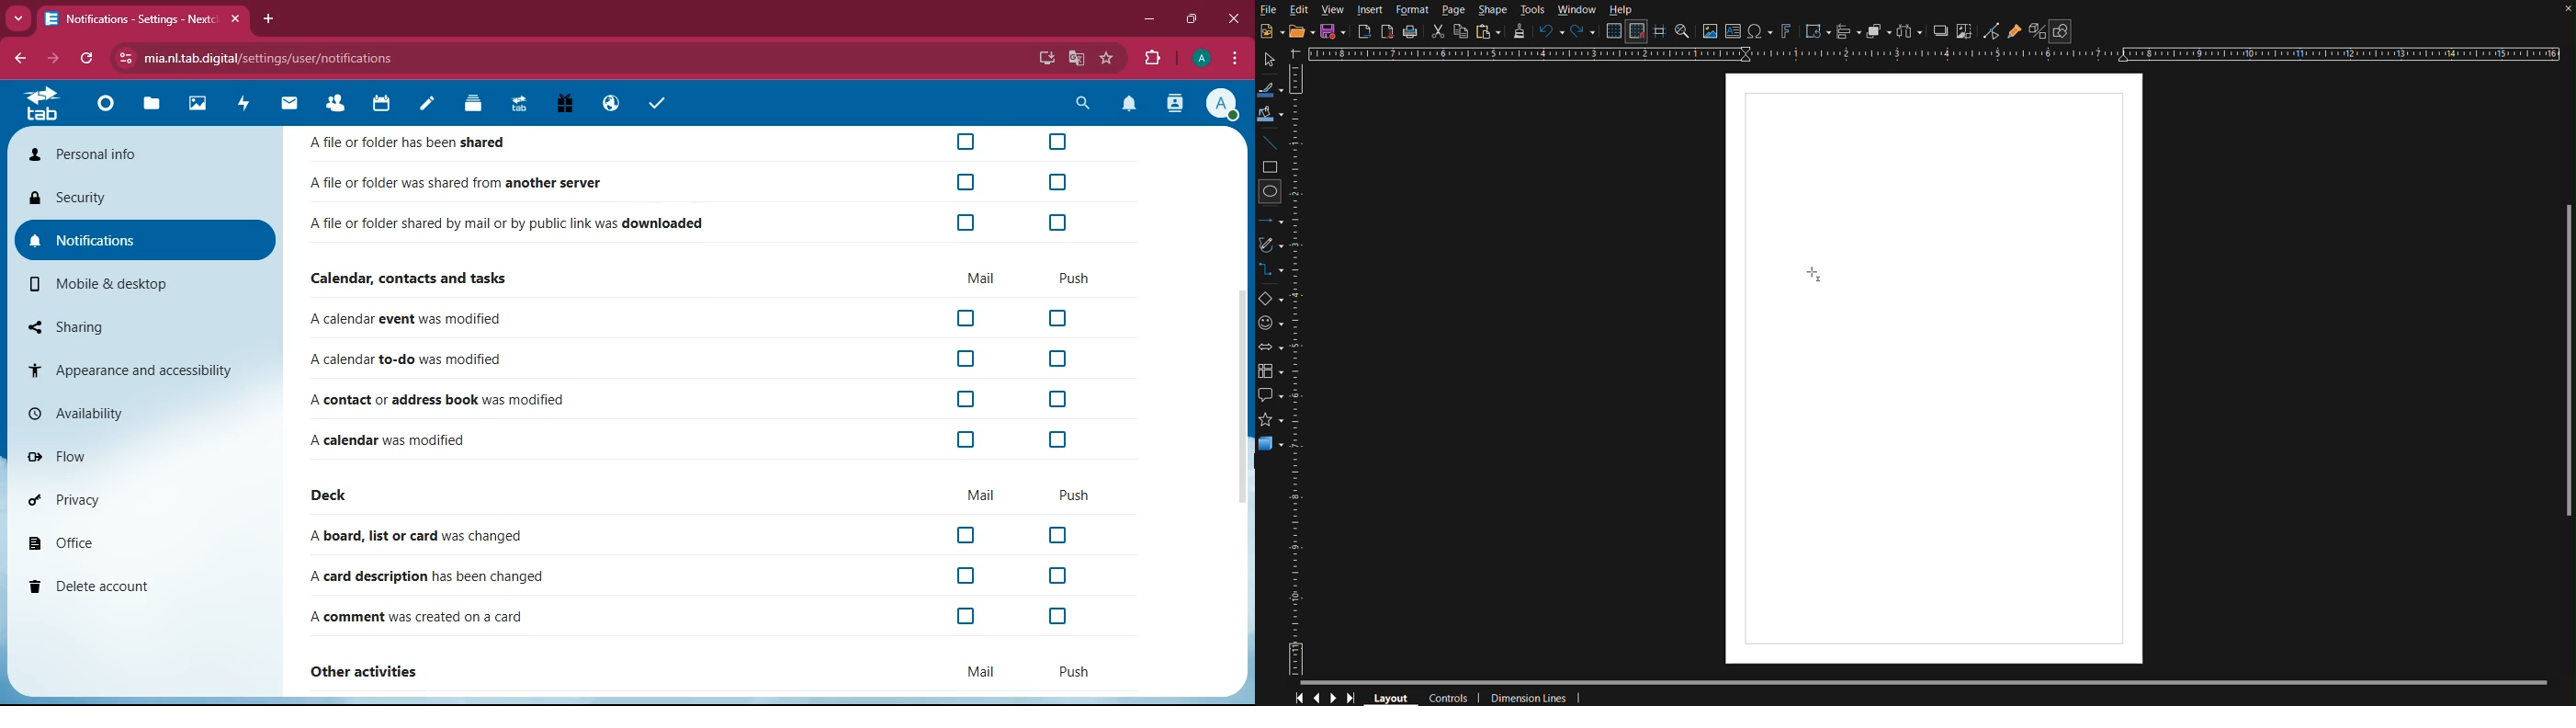  I want to click on Notifications - Settings - Next:, so click(129, 19).